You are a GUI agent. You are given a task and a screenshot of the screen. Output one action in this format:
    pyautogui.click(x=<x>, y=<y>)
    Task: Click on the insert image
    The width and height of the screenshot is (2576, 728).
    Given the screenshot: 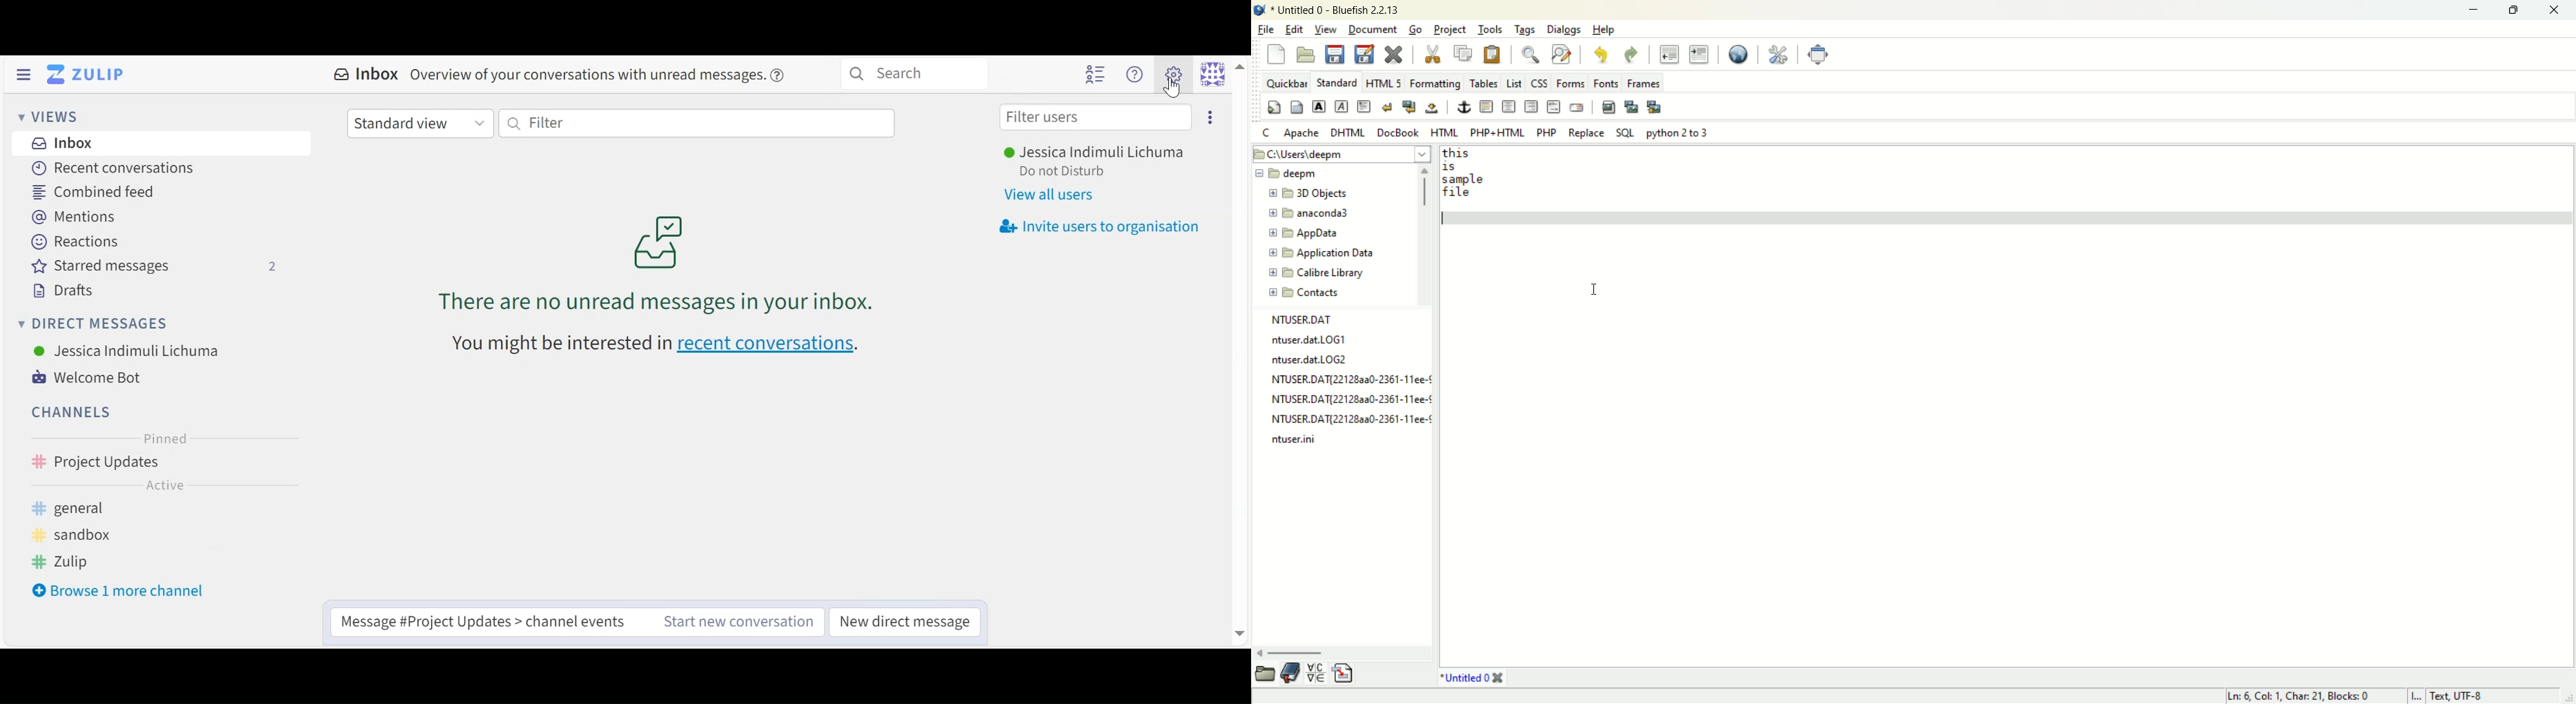 What is the action you would take?
    pyautogui.click(x=1607, y=107)
    